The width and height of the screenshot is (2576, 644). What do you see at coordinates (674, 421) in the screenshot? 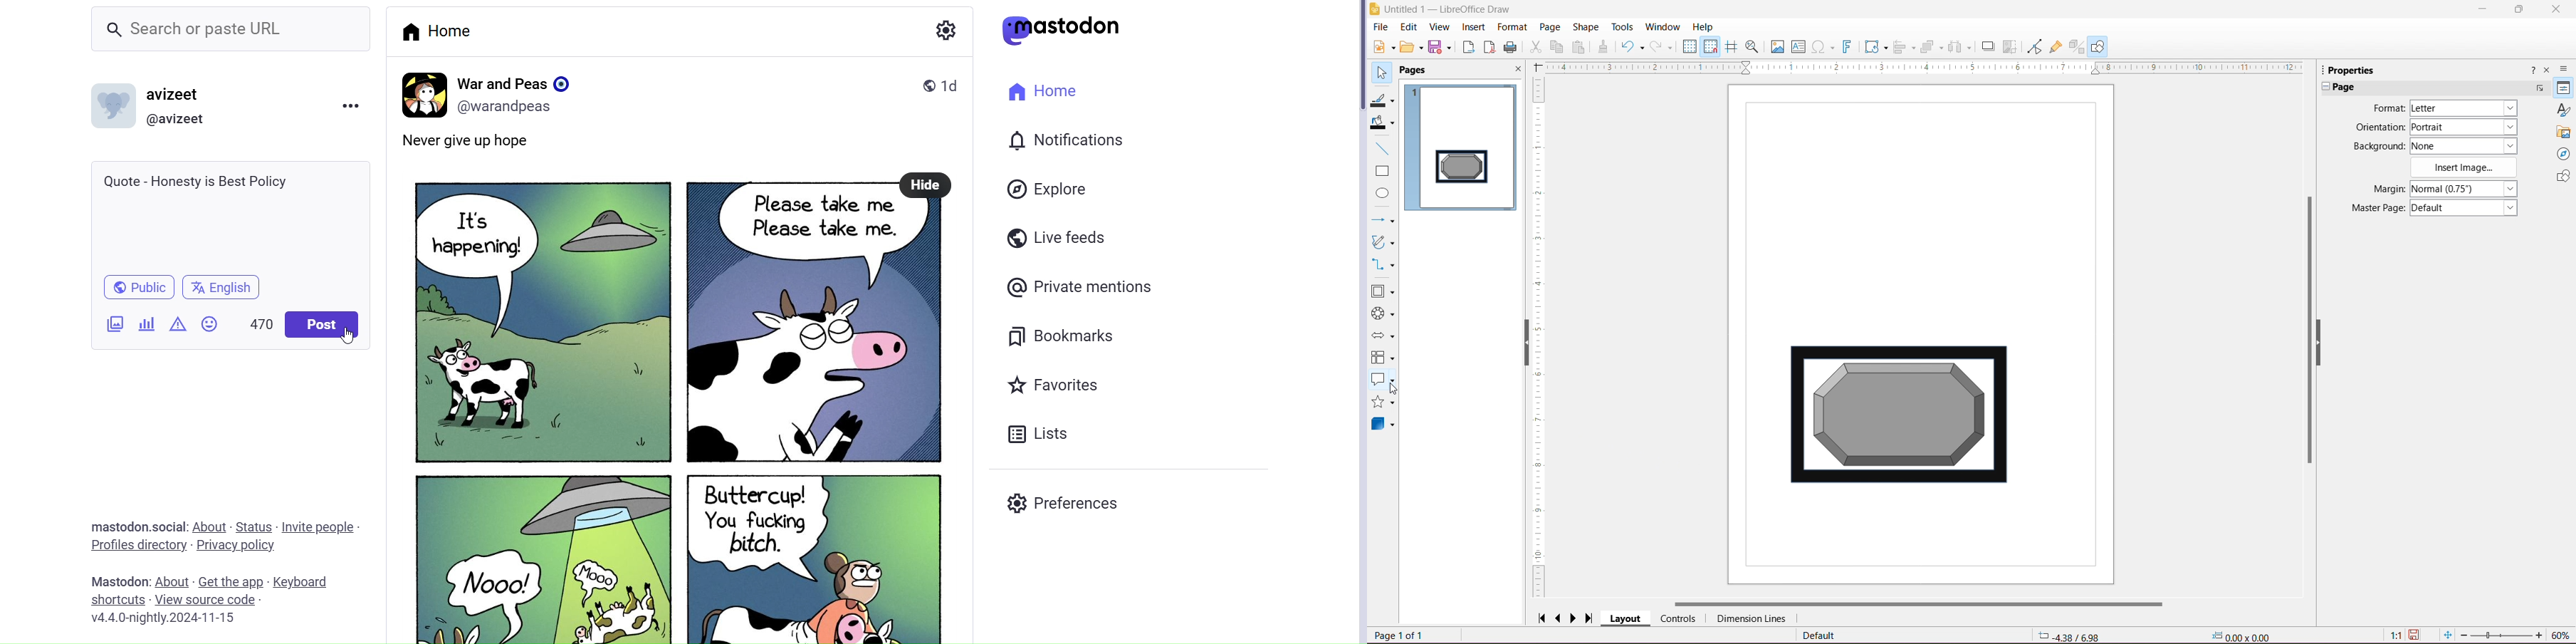
I see `Post` at bounding box center [674, 421].